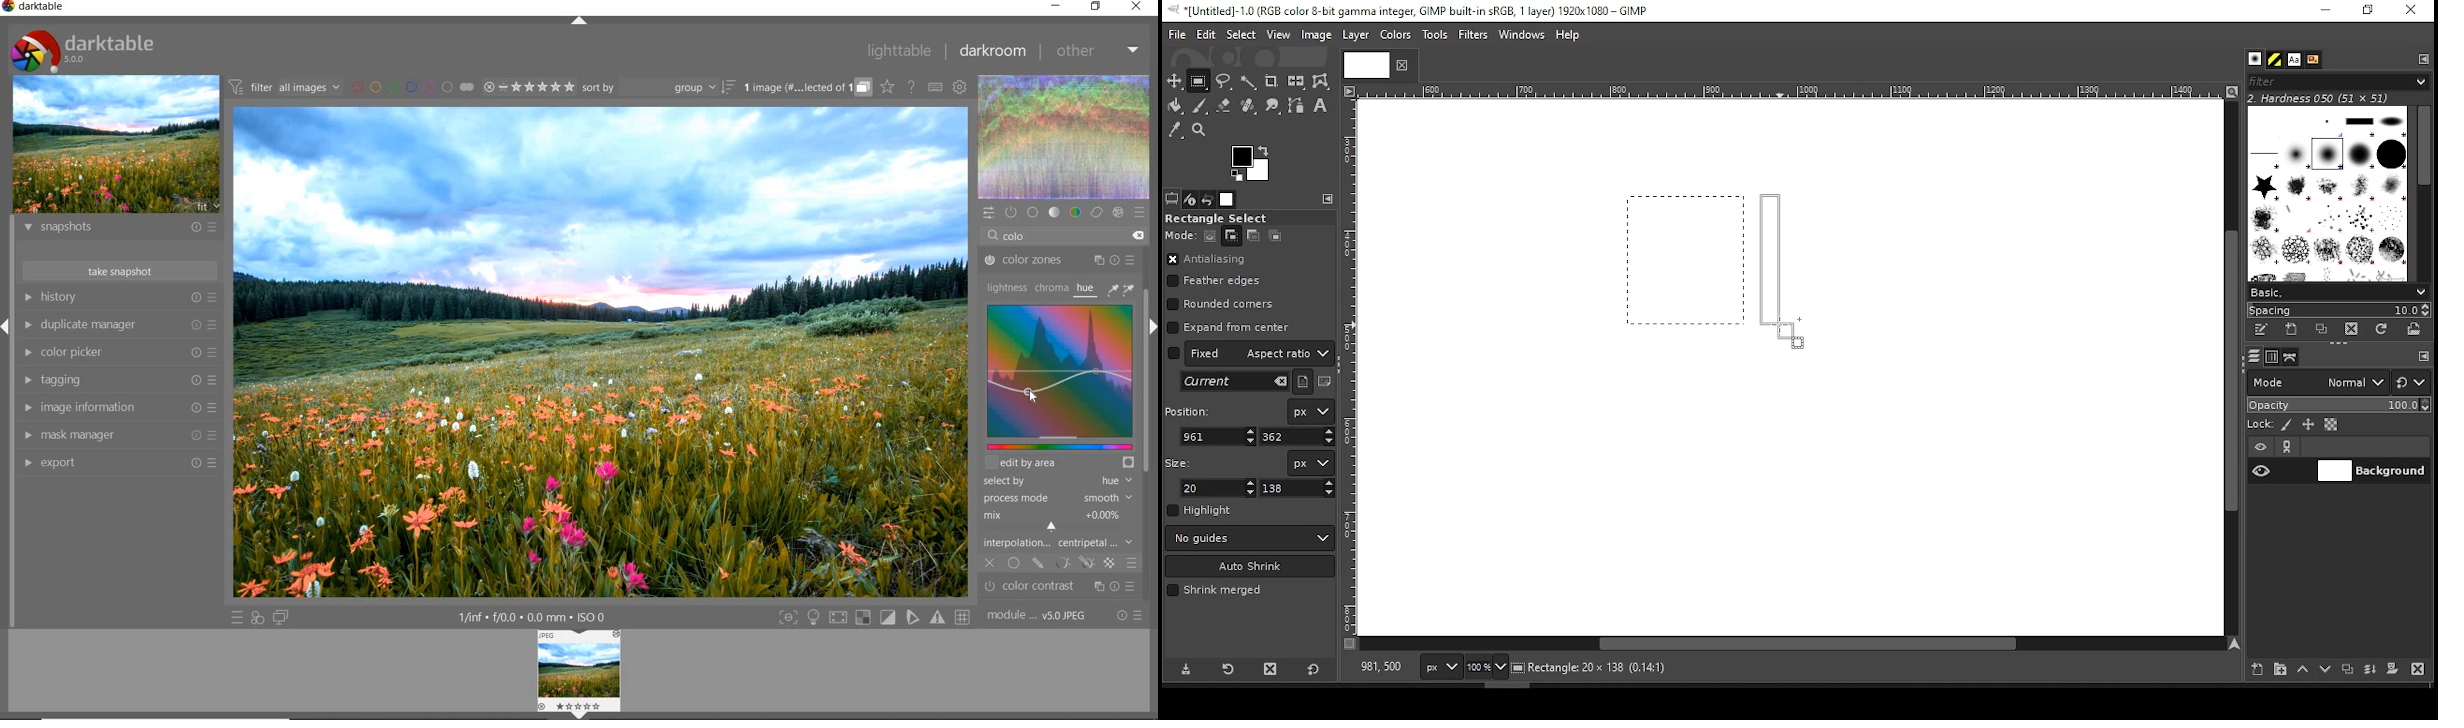 The height and width of the screenshot is (728, 2464). Describe the element at coordinates (994, 52) in the screenshot. I see `darkroom` at that location.